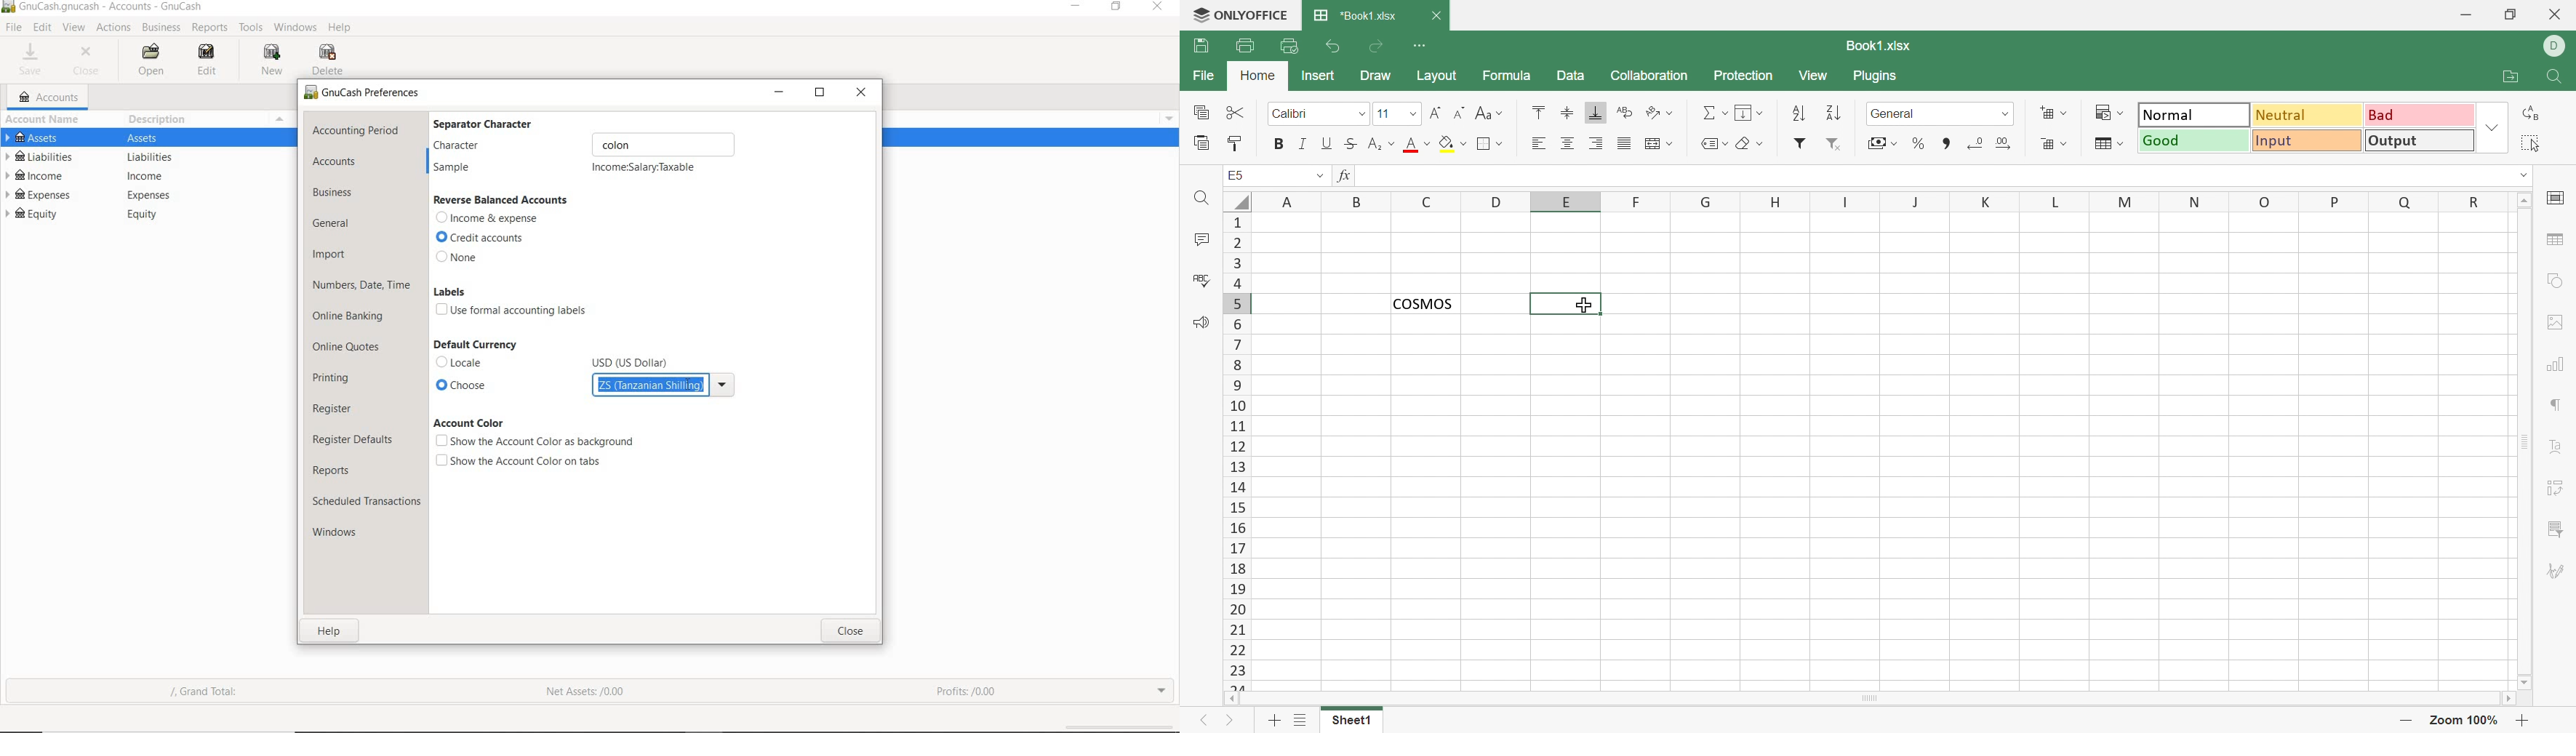 This screenshot has width=2576, height=756. Describe the element at coordinates (724, 384) in the screenshot. I see `` at that location.